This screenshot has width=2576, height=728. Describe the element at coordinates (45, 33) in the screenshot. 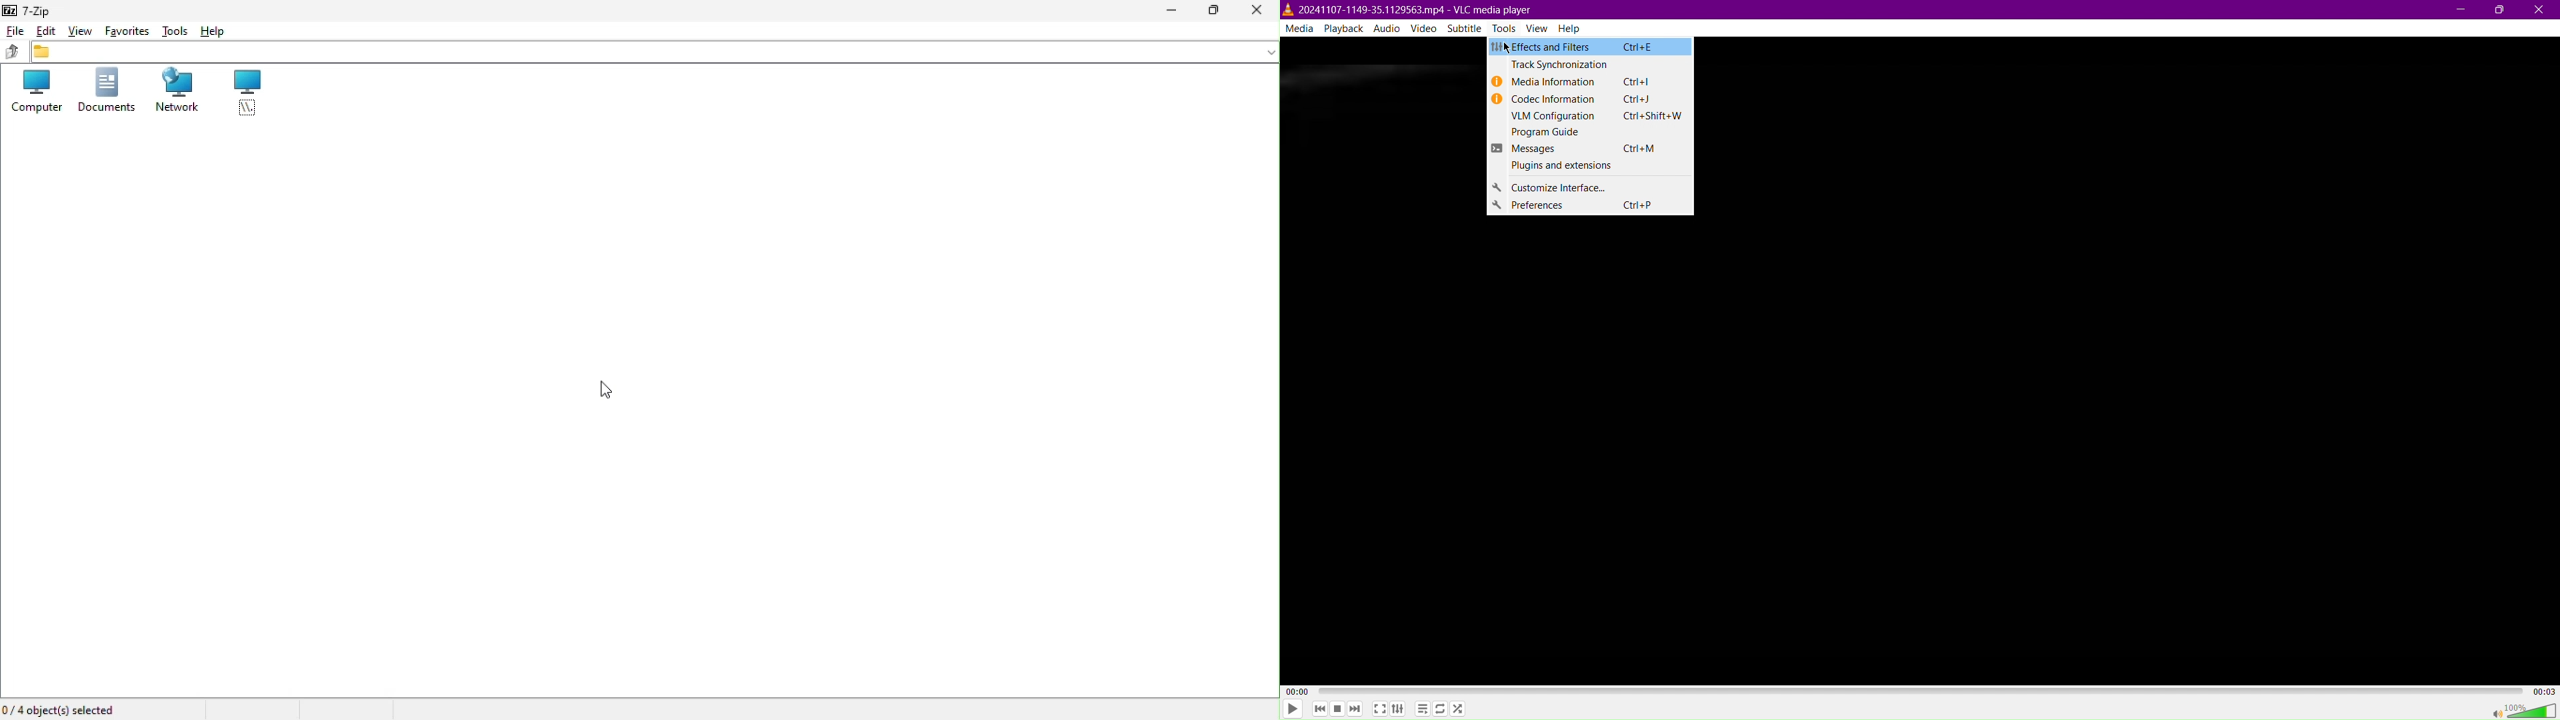

I see `edit` at that location.